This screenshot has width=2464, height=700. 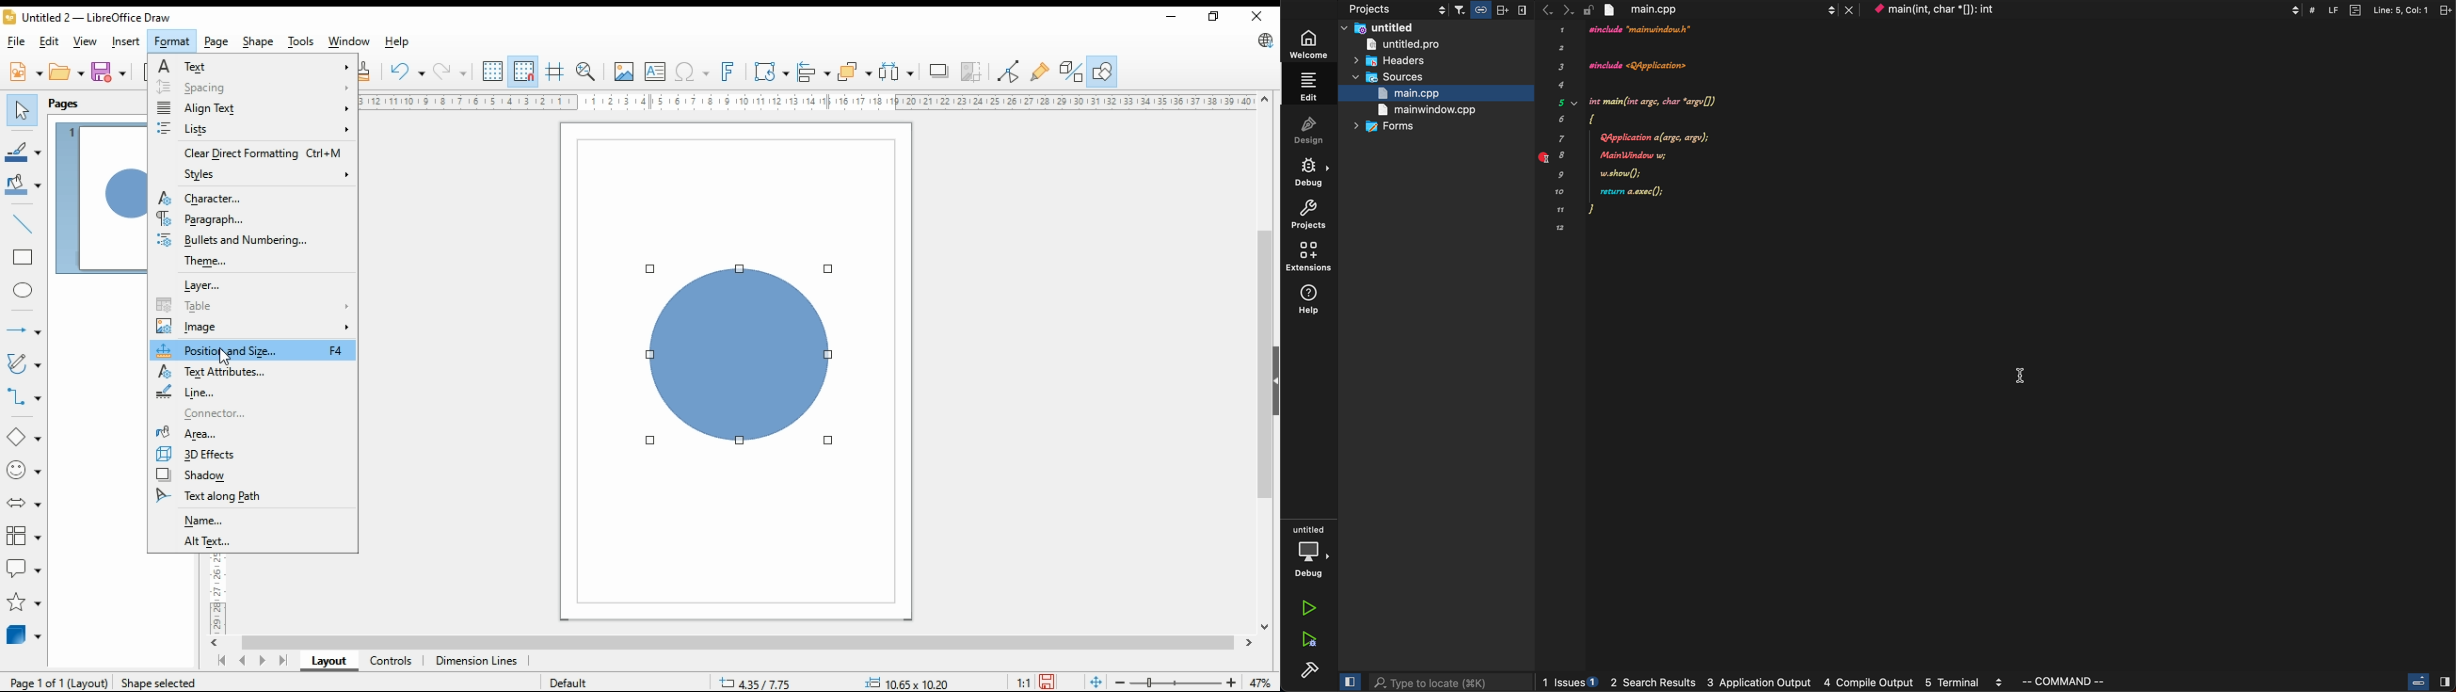 What do you see at coordinates (64, 105) in the screenshot?
I see `pages` at bounding box center [64, 105].